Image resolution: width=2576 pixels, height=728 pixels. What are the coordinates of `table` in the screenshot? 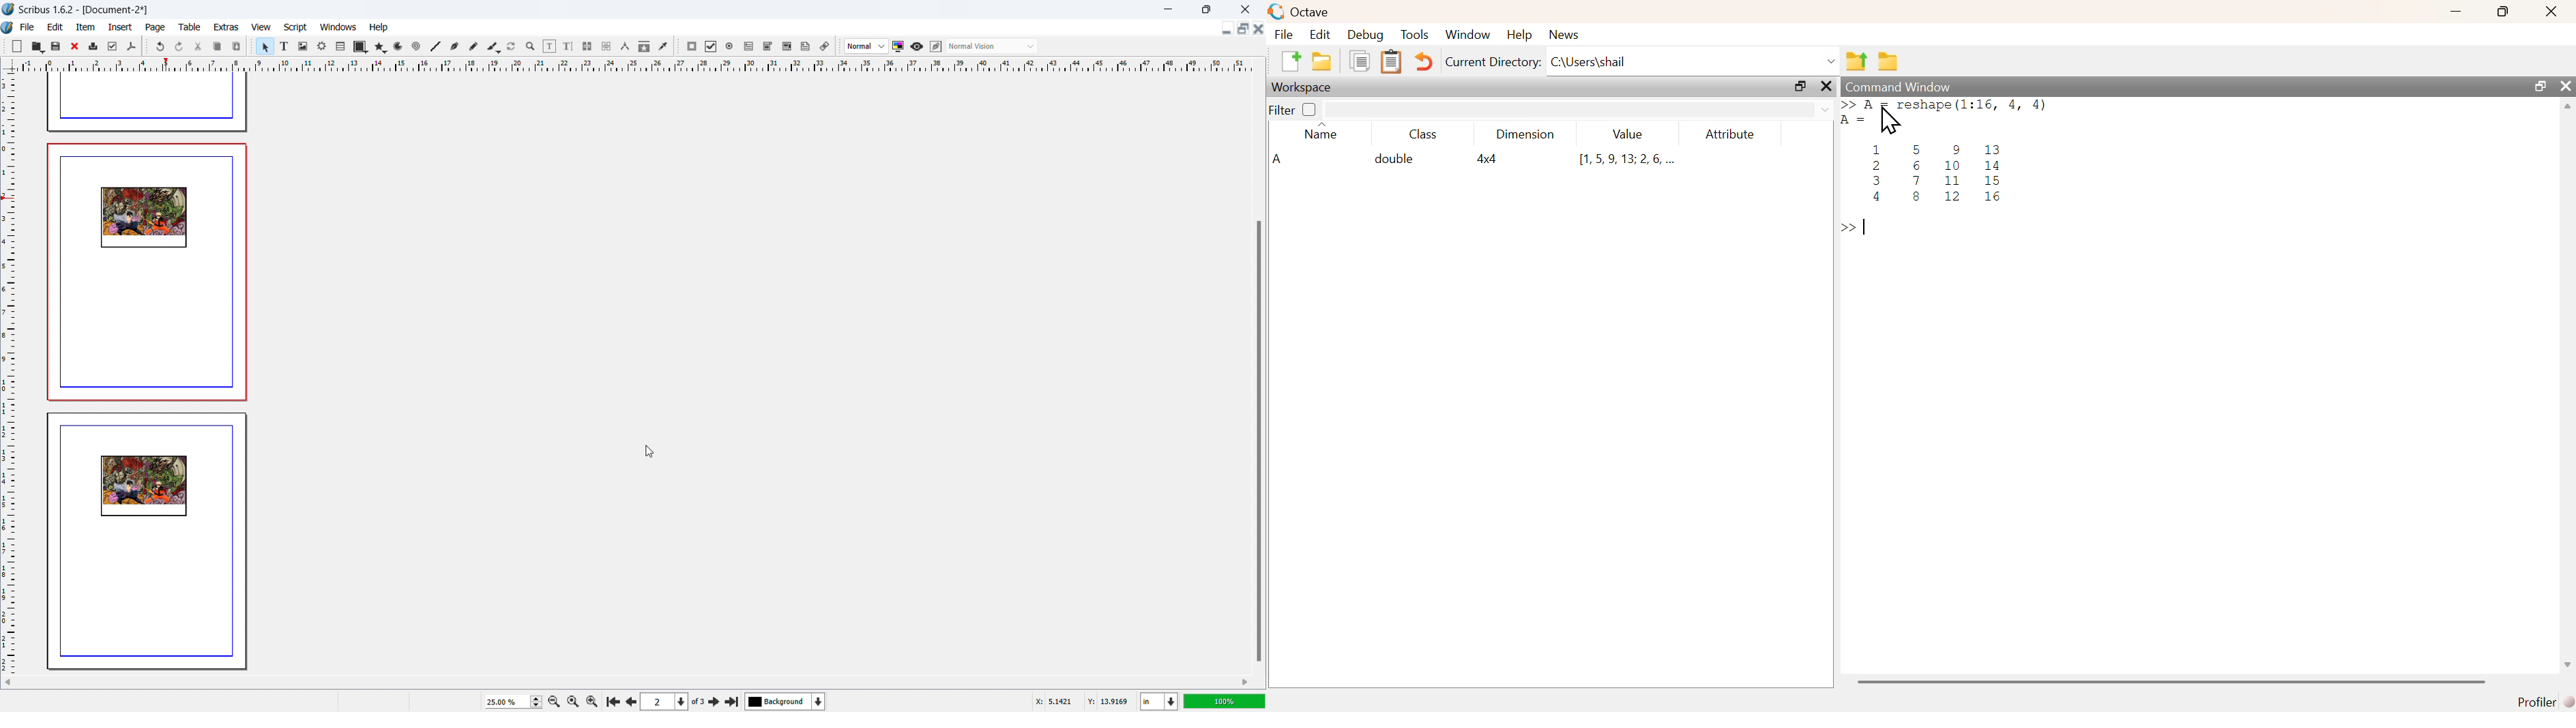 It's located at (341, 47).